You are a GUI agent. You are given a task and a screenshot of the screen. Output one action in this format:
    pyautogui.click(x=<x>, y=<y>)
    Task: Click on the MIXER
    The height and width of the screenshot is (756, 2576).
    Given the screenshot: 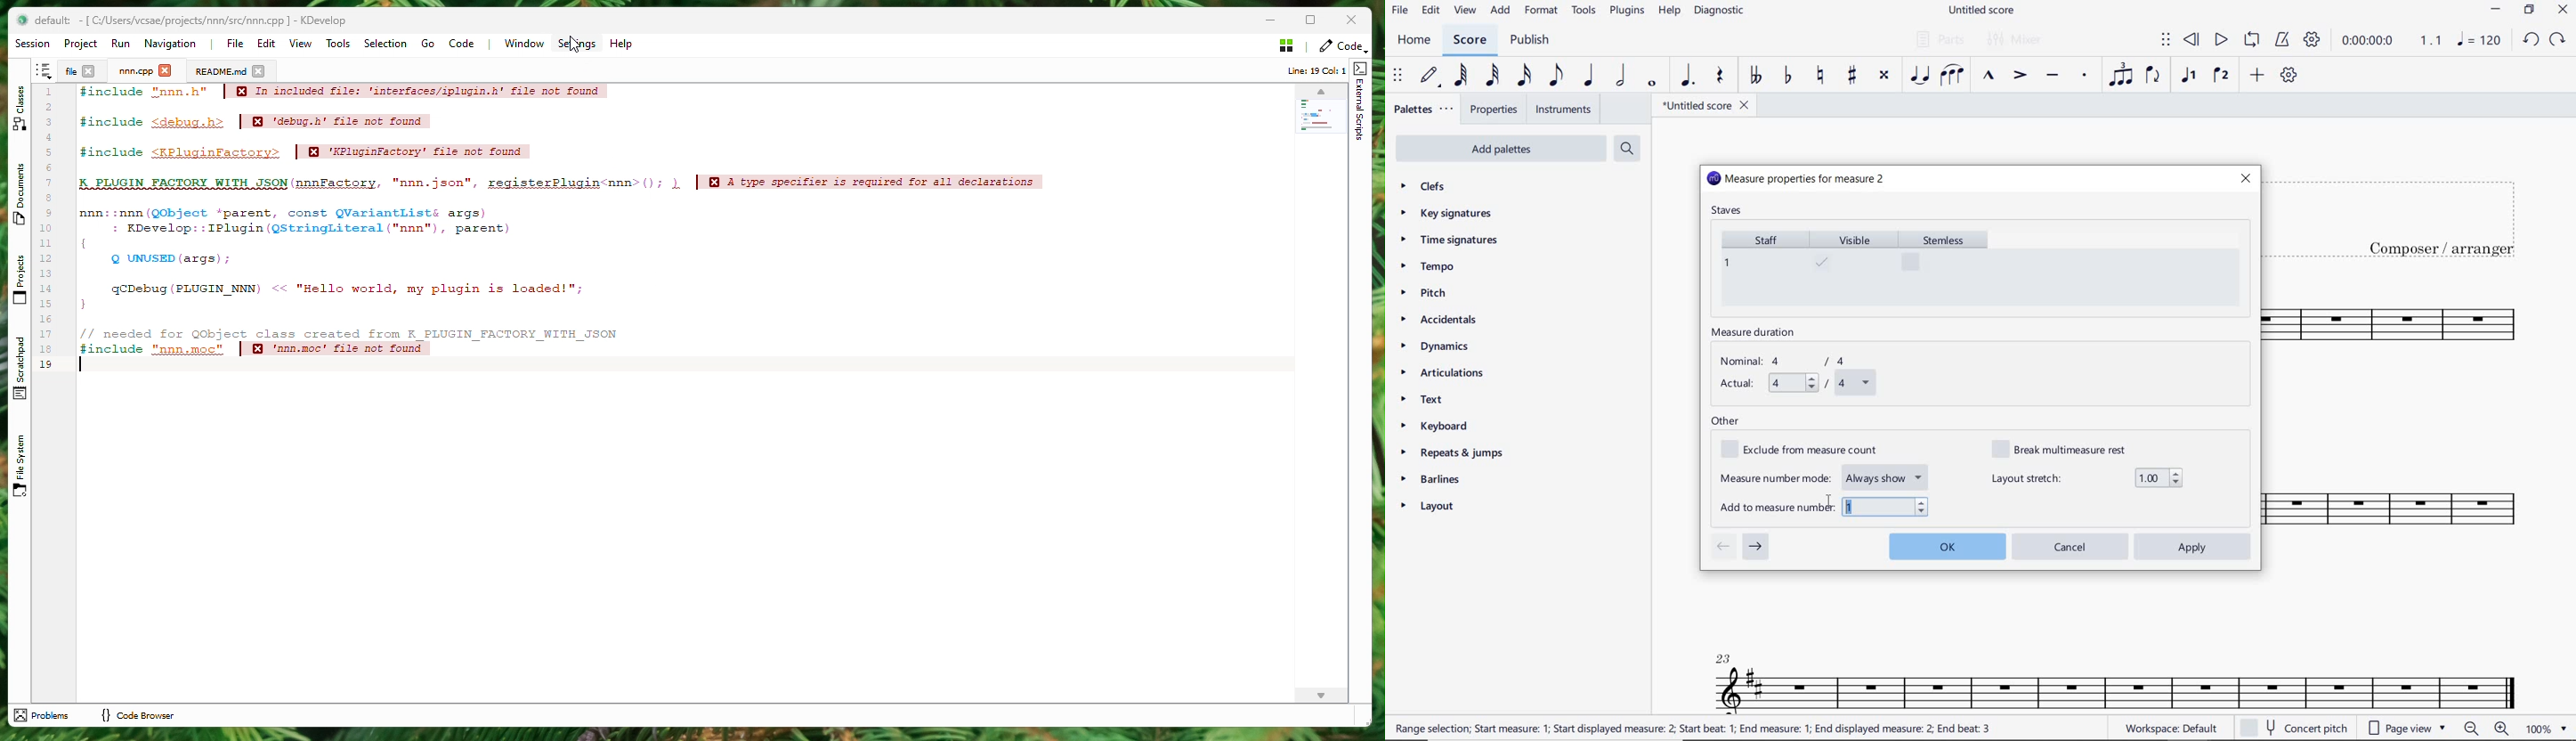 What is the action you would take?
    pyautogui.click(x=2016, y=40)
    